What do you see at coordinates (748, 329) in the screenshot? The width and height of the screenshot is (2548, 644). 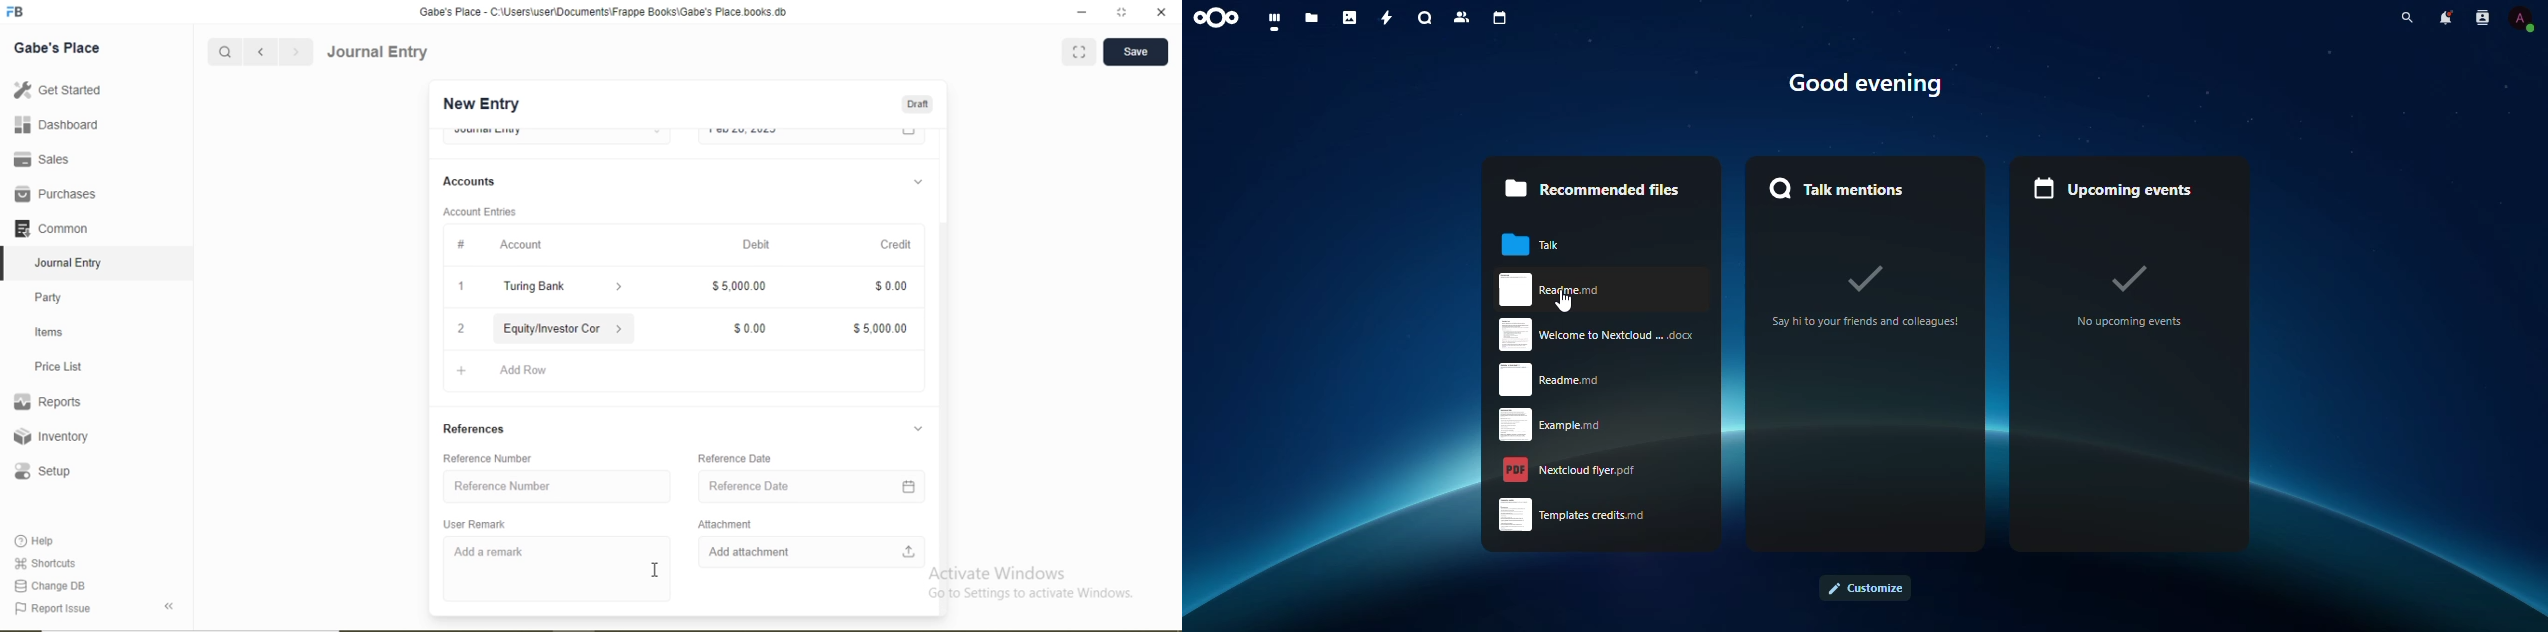 I see `$0.00` at bounding box center [748, 329].